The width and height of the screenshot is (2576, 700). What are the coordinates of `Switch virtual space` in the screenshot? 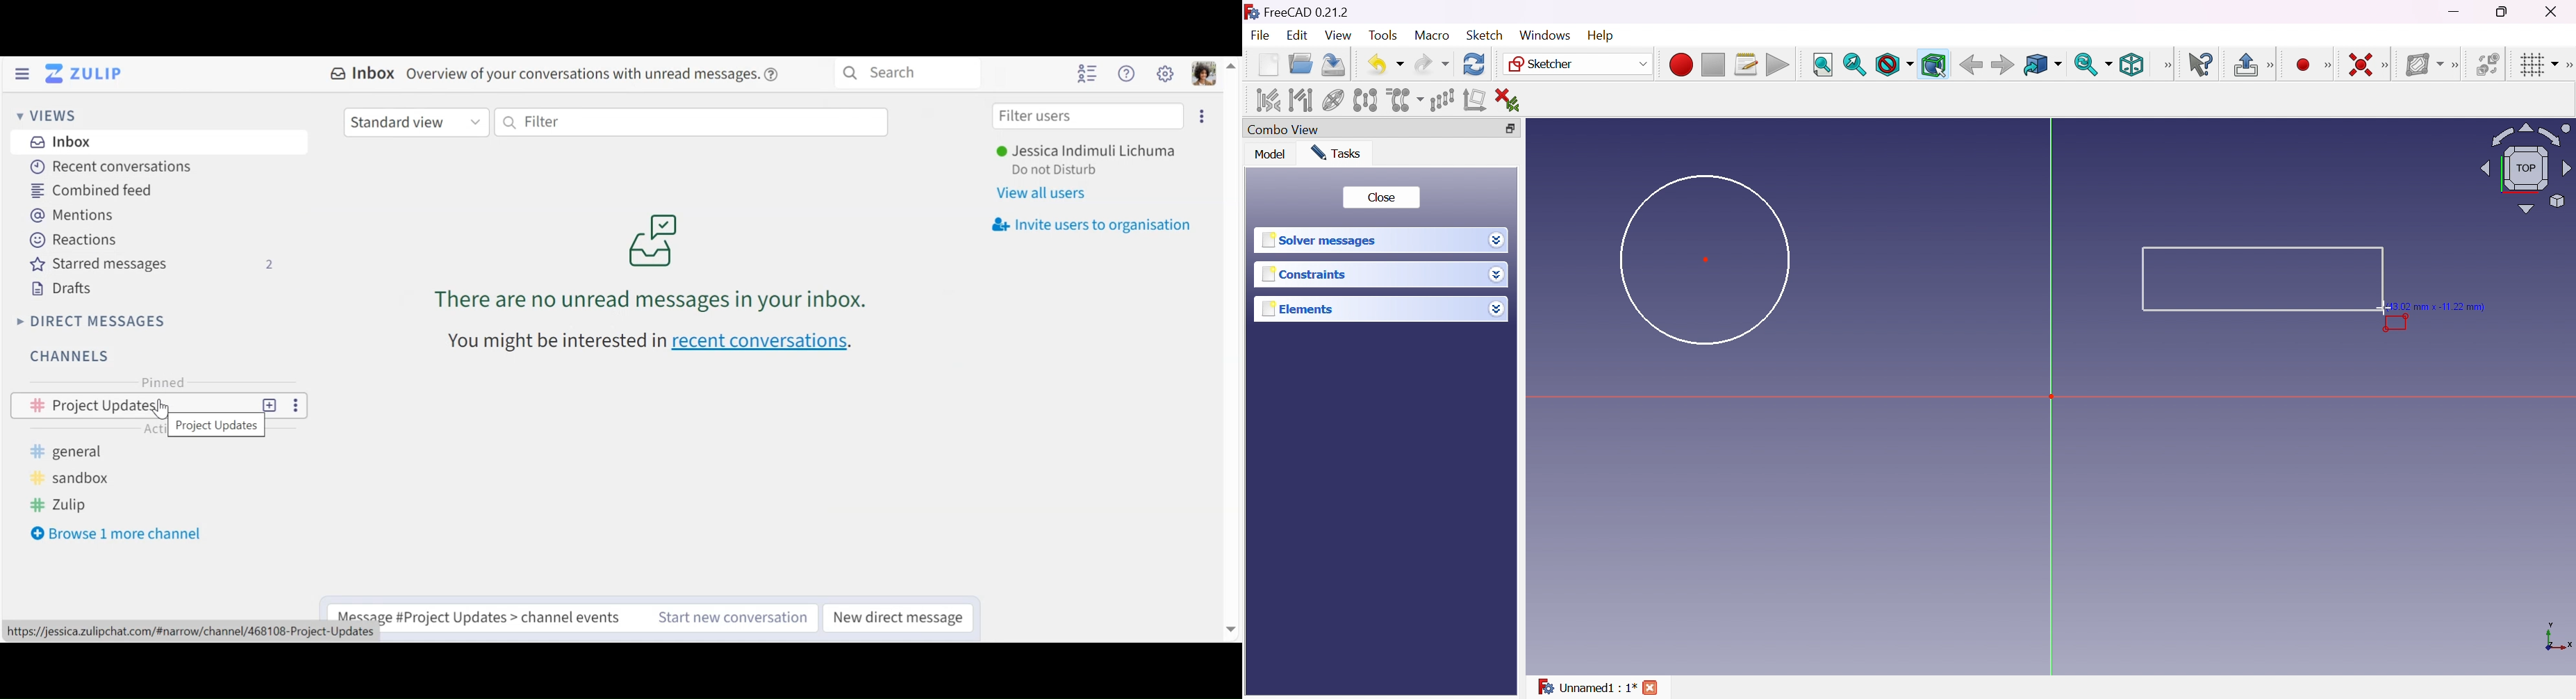 It's located at (2491, 64).